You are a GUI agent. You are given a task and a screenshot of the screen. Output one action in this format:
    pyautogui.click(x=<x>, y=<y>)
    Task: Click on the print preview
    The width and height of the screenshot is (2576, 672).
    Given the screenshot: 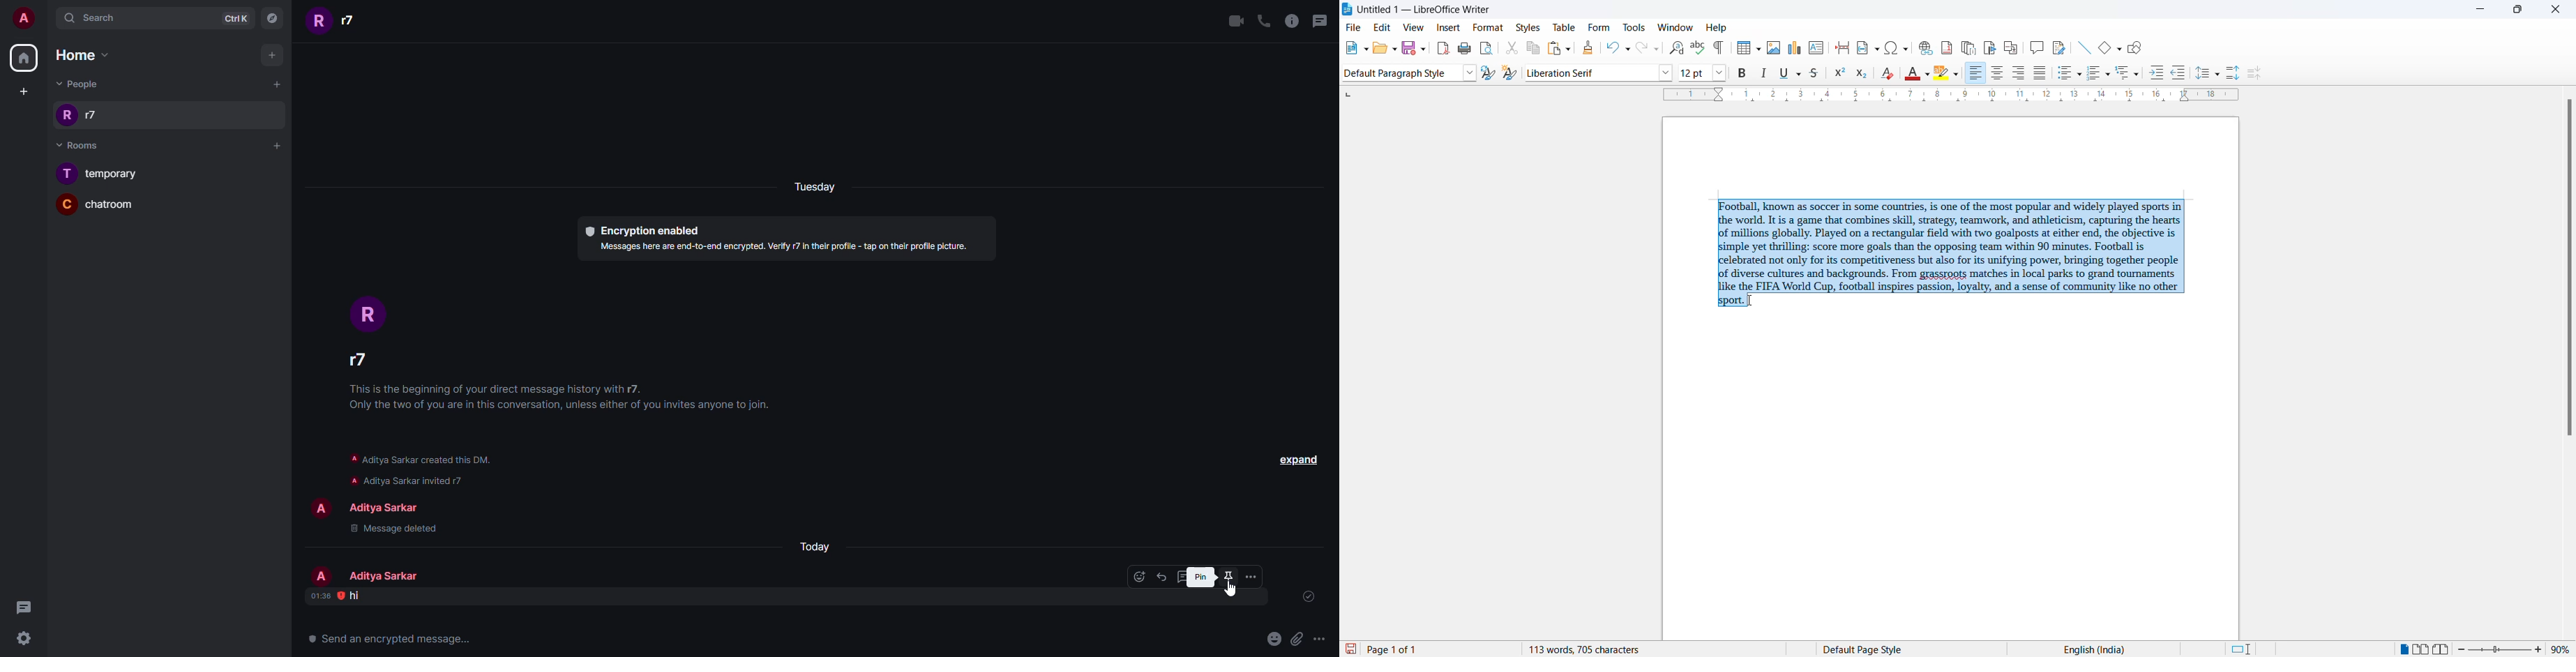 What is the action you would take?
    pyautogui.click(x=1488, y=48)
    